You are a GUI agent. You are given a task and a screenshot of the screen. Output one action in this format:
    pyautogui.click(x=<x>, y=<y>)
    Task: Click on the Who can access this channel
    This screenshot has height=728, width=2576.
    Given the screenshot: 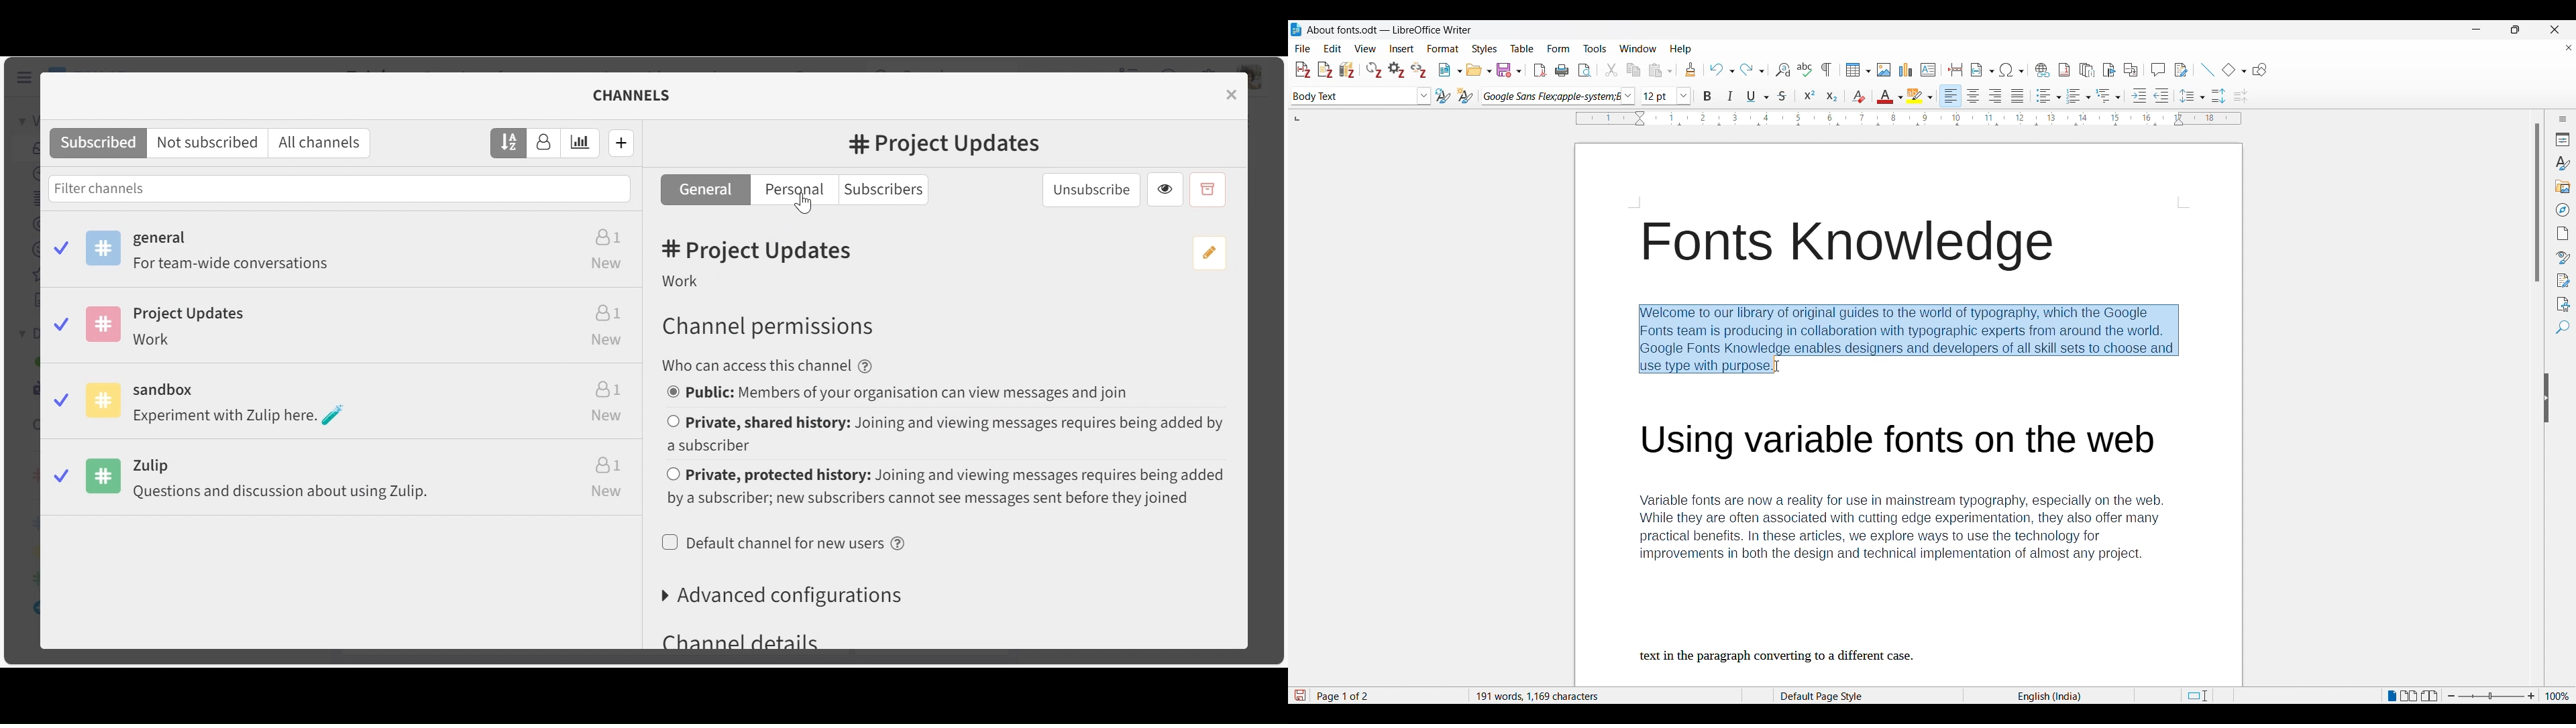 What is the action you would take?
    pyautogui.click(x=769, y=365)
    